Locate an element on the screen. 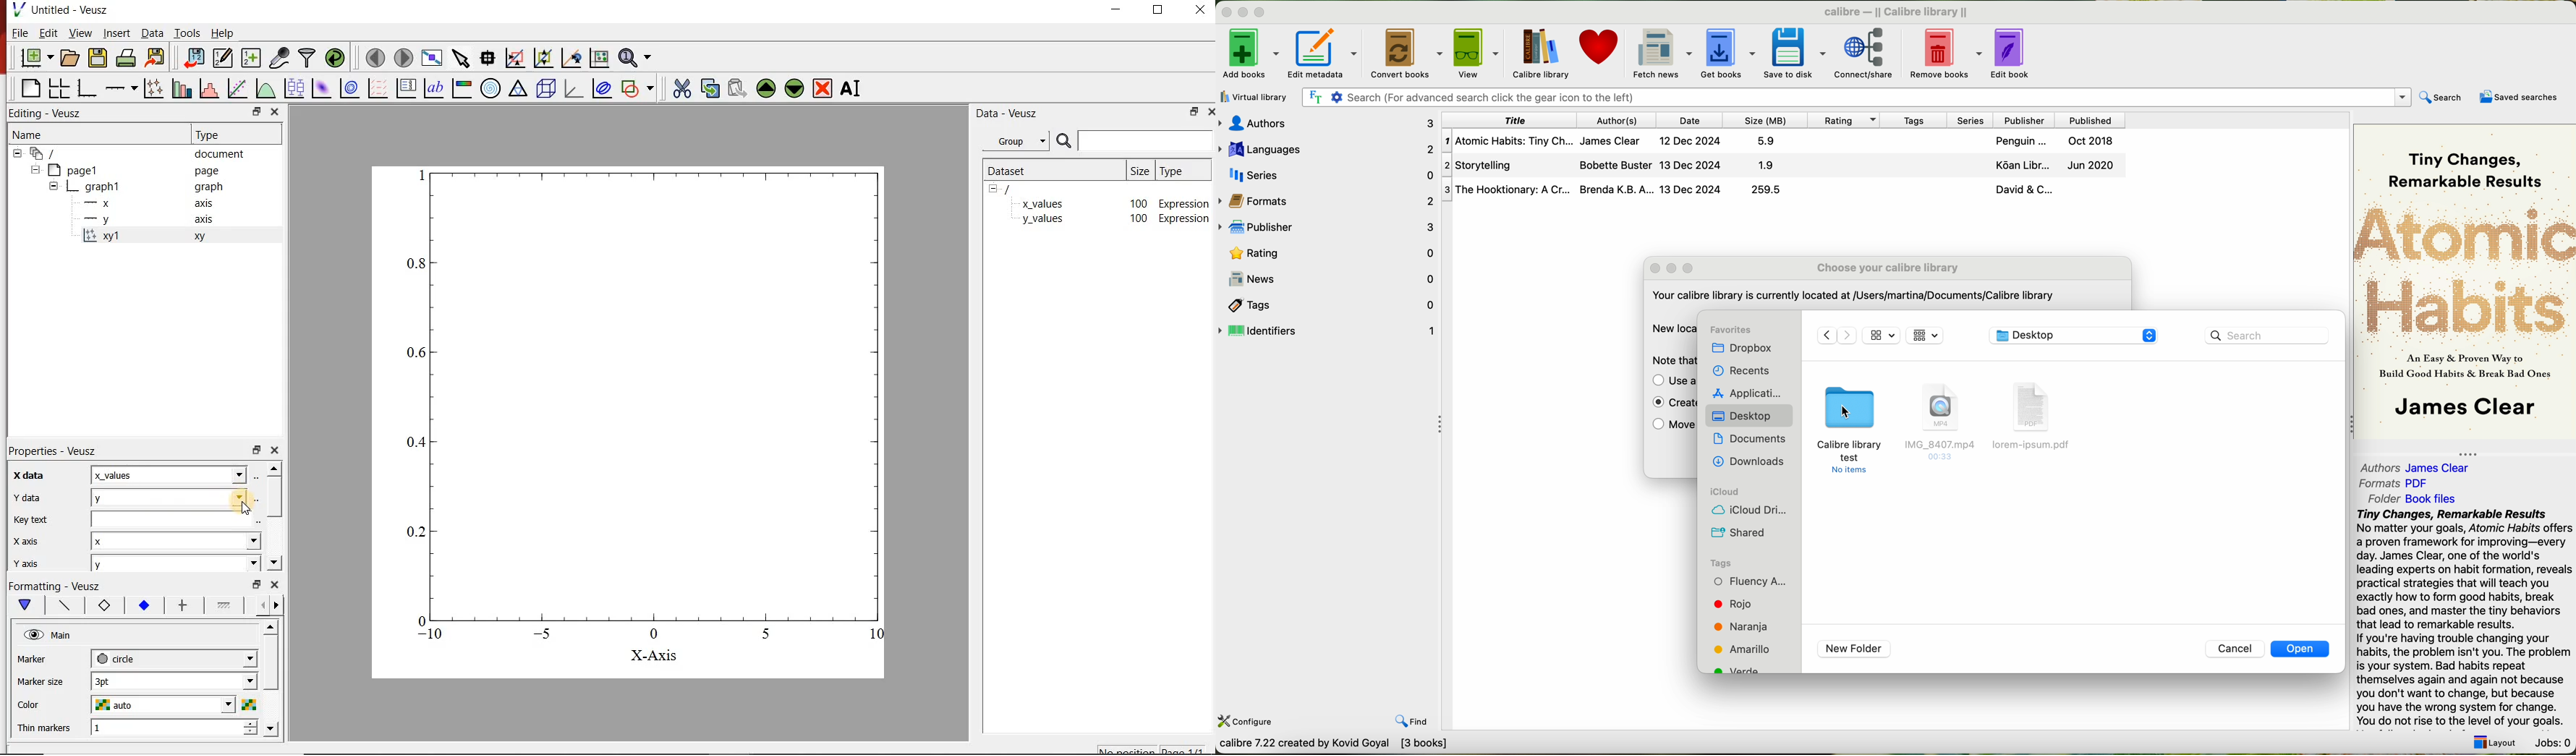  red tag is located at coordinates (1731, 604).